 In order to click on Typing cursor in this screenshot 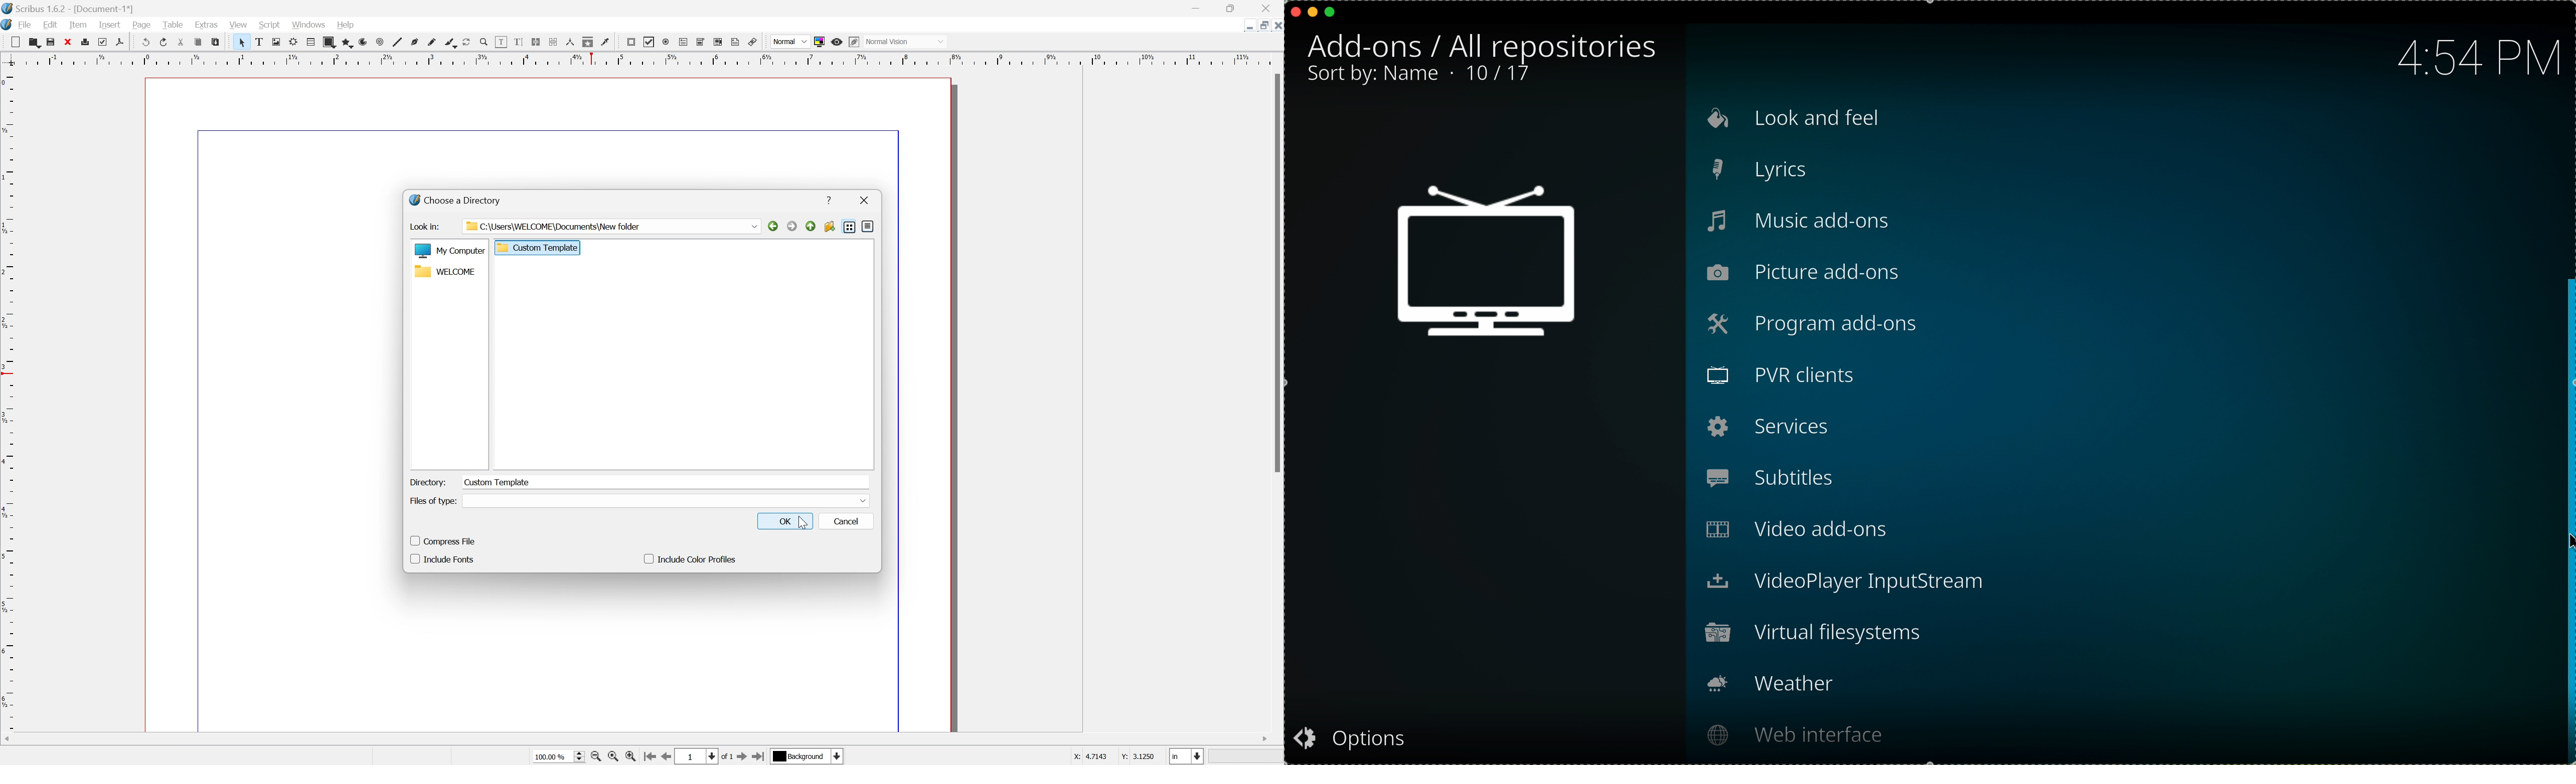, I will do `click(468, 481)`.